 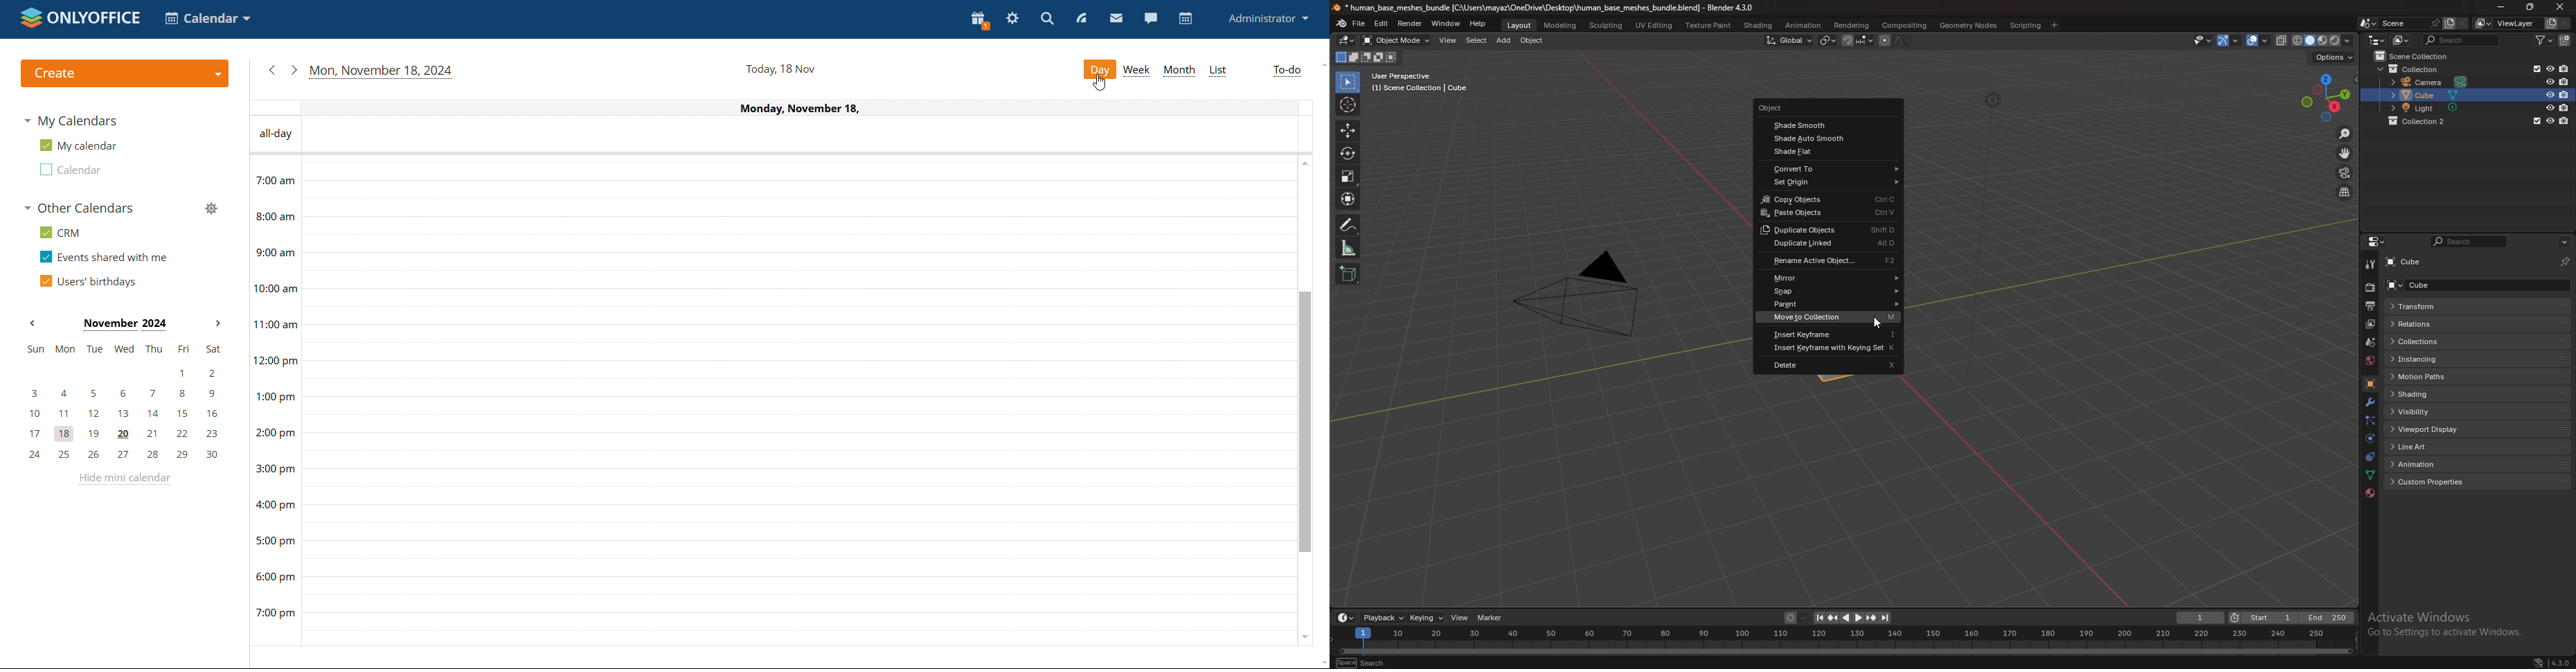 What do you see at coordinates (2026, 25) in the screenshot?
I see `scripting` at bounding box center [2026, 25].